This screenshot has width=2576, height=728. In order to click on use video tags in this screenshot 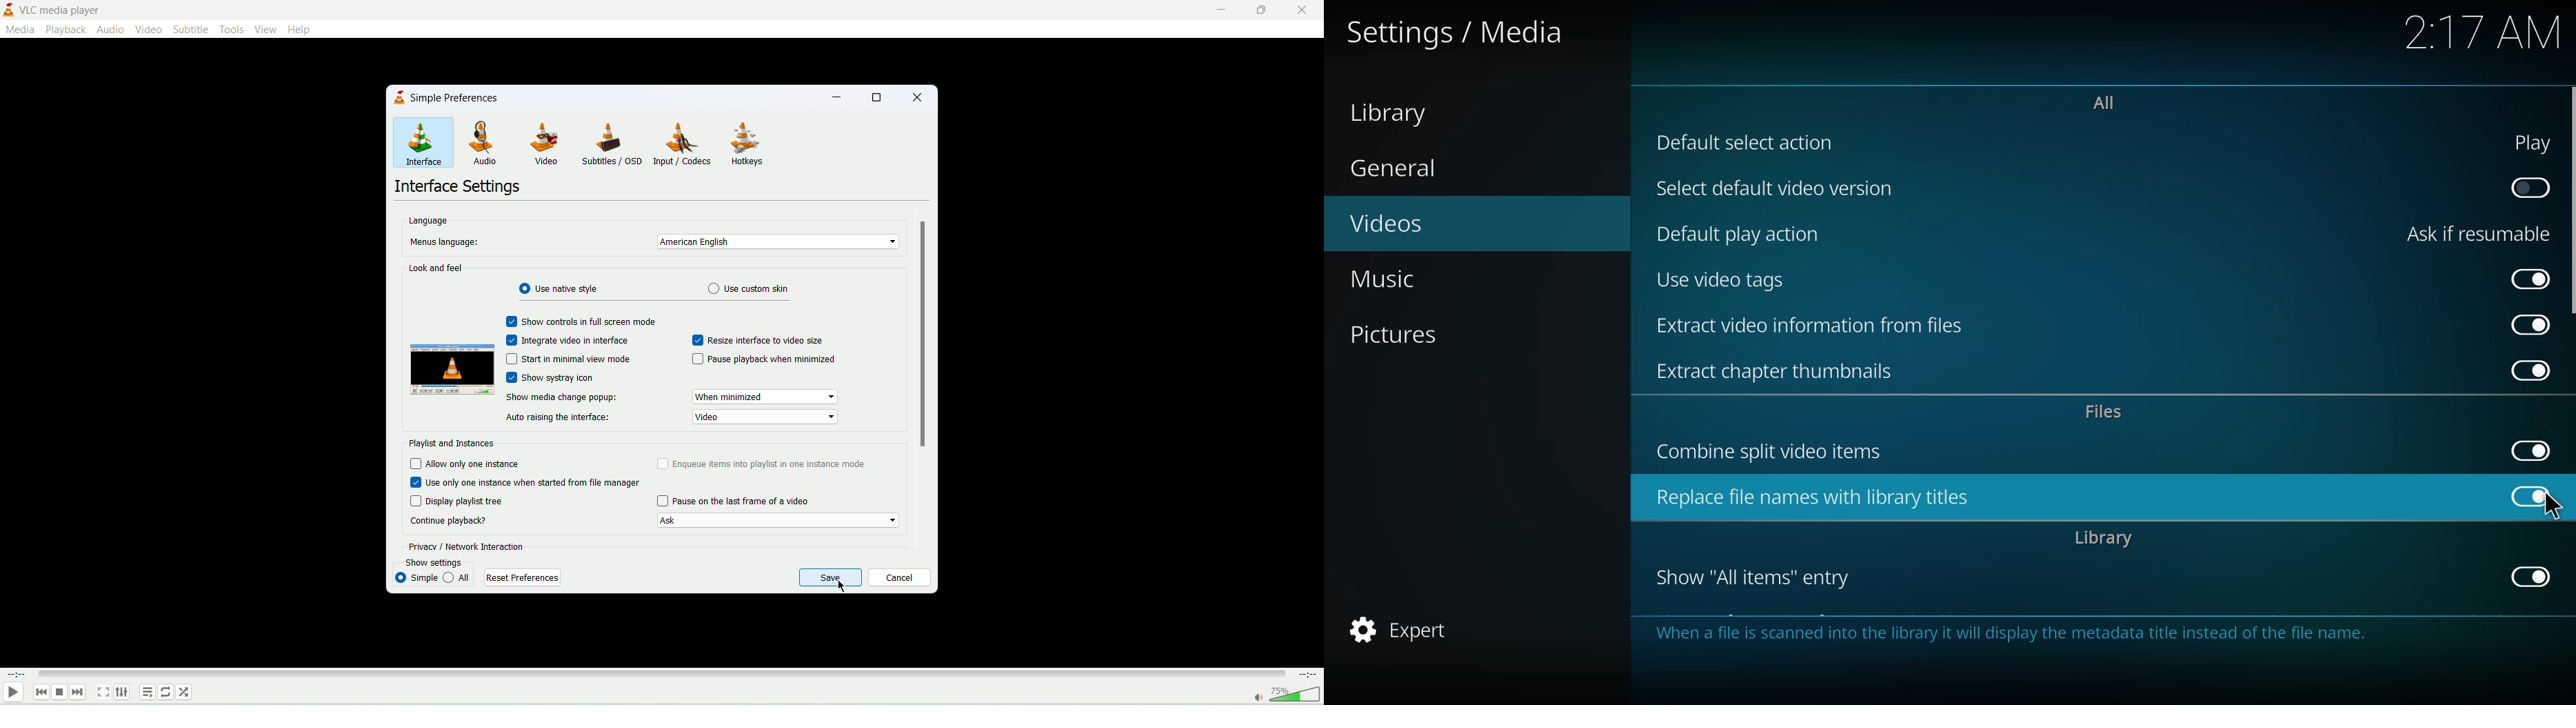, I will do `click(1725, 281)`.